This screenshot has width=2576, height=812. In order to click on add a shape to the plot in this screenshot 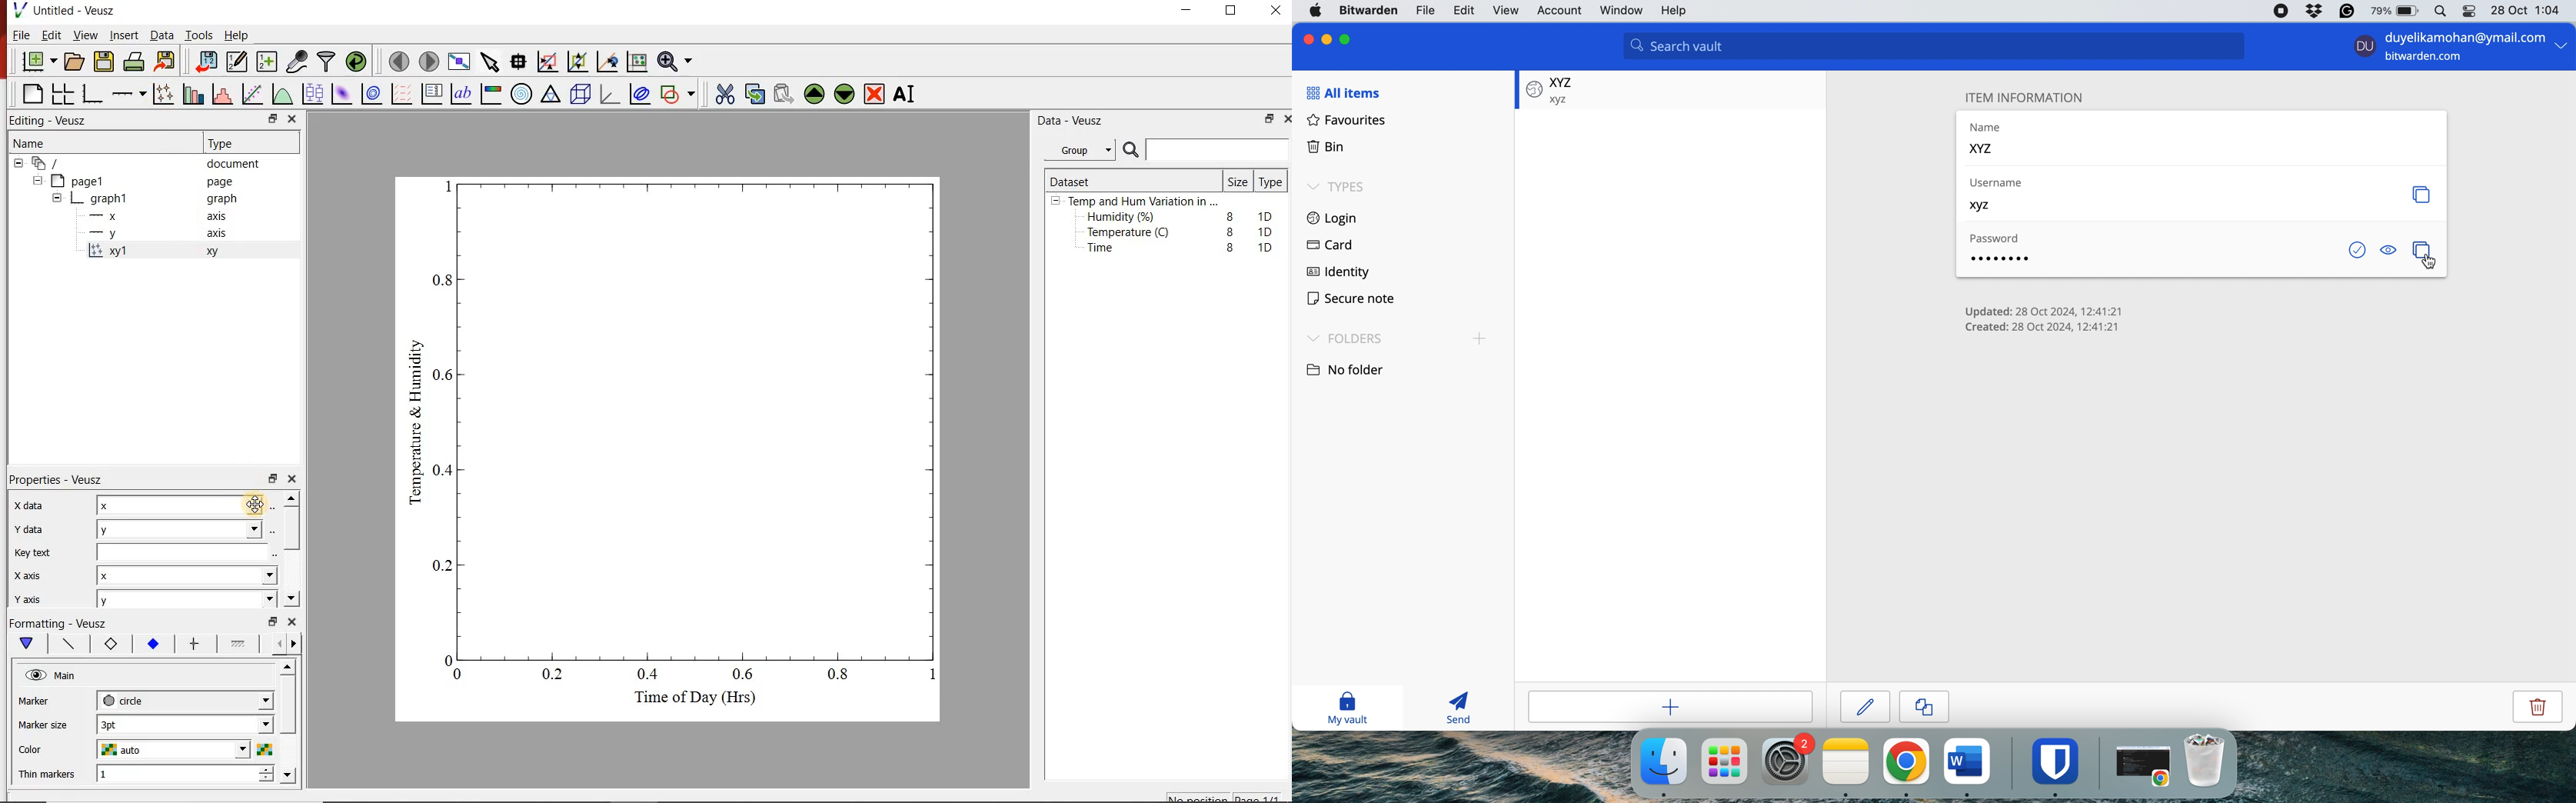, I will do `click(681, 96)`.